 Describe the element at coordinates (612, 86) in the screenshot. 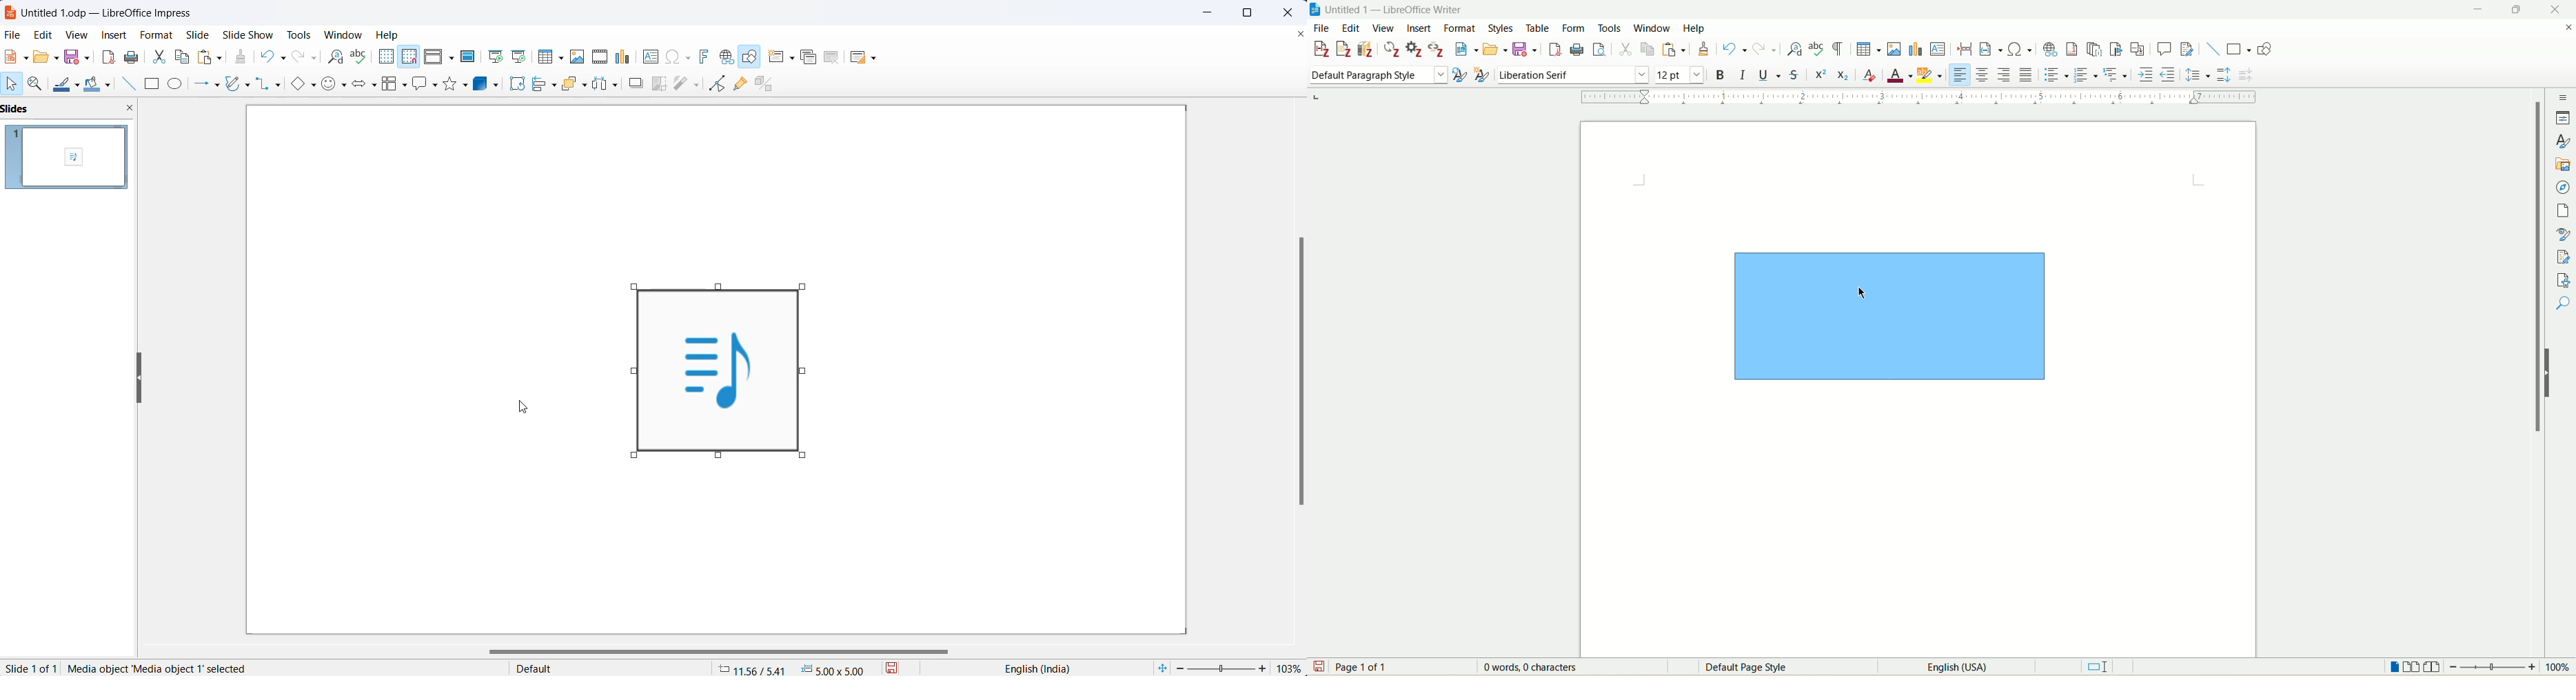

I see `select at least 3 objects to distribute` at that location.